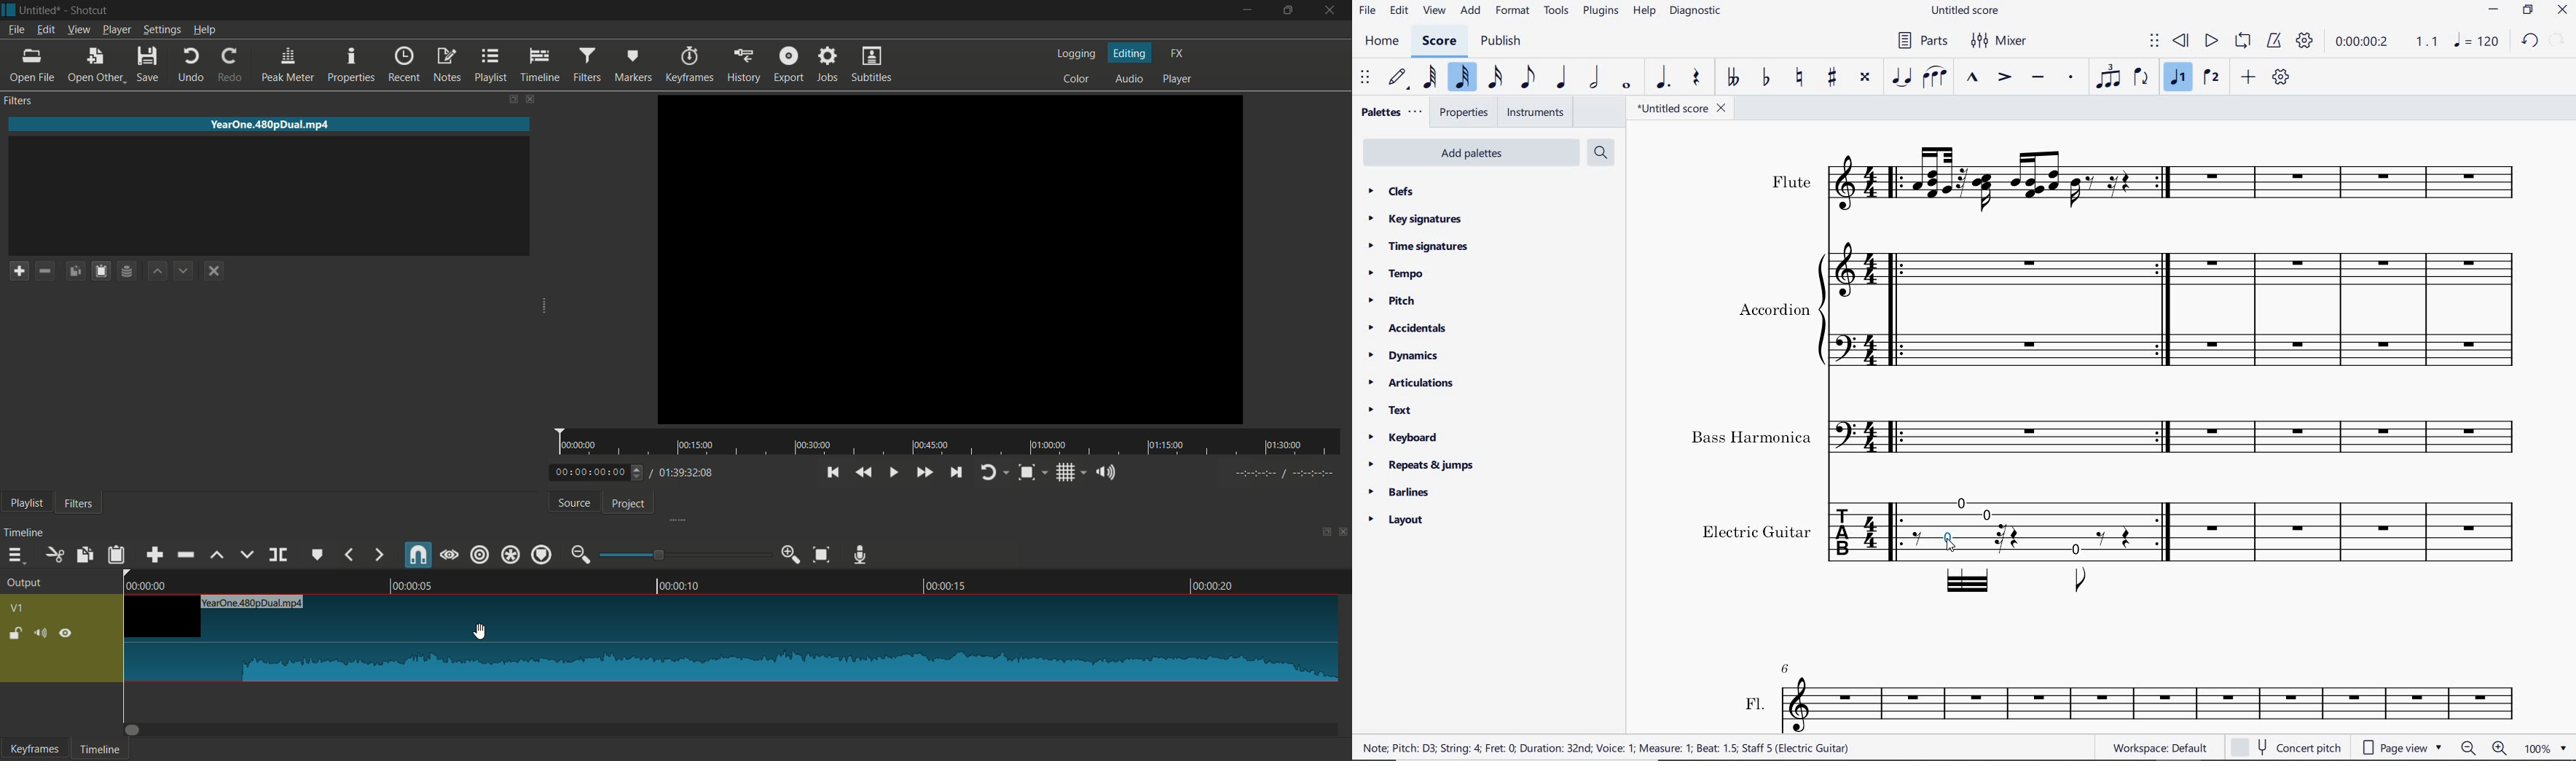 This screenshot has width=2576, height=784. What do you see at coordinates (54, 556) in the screenshot?
I see `cut` at bounding box center [54, 556].